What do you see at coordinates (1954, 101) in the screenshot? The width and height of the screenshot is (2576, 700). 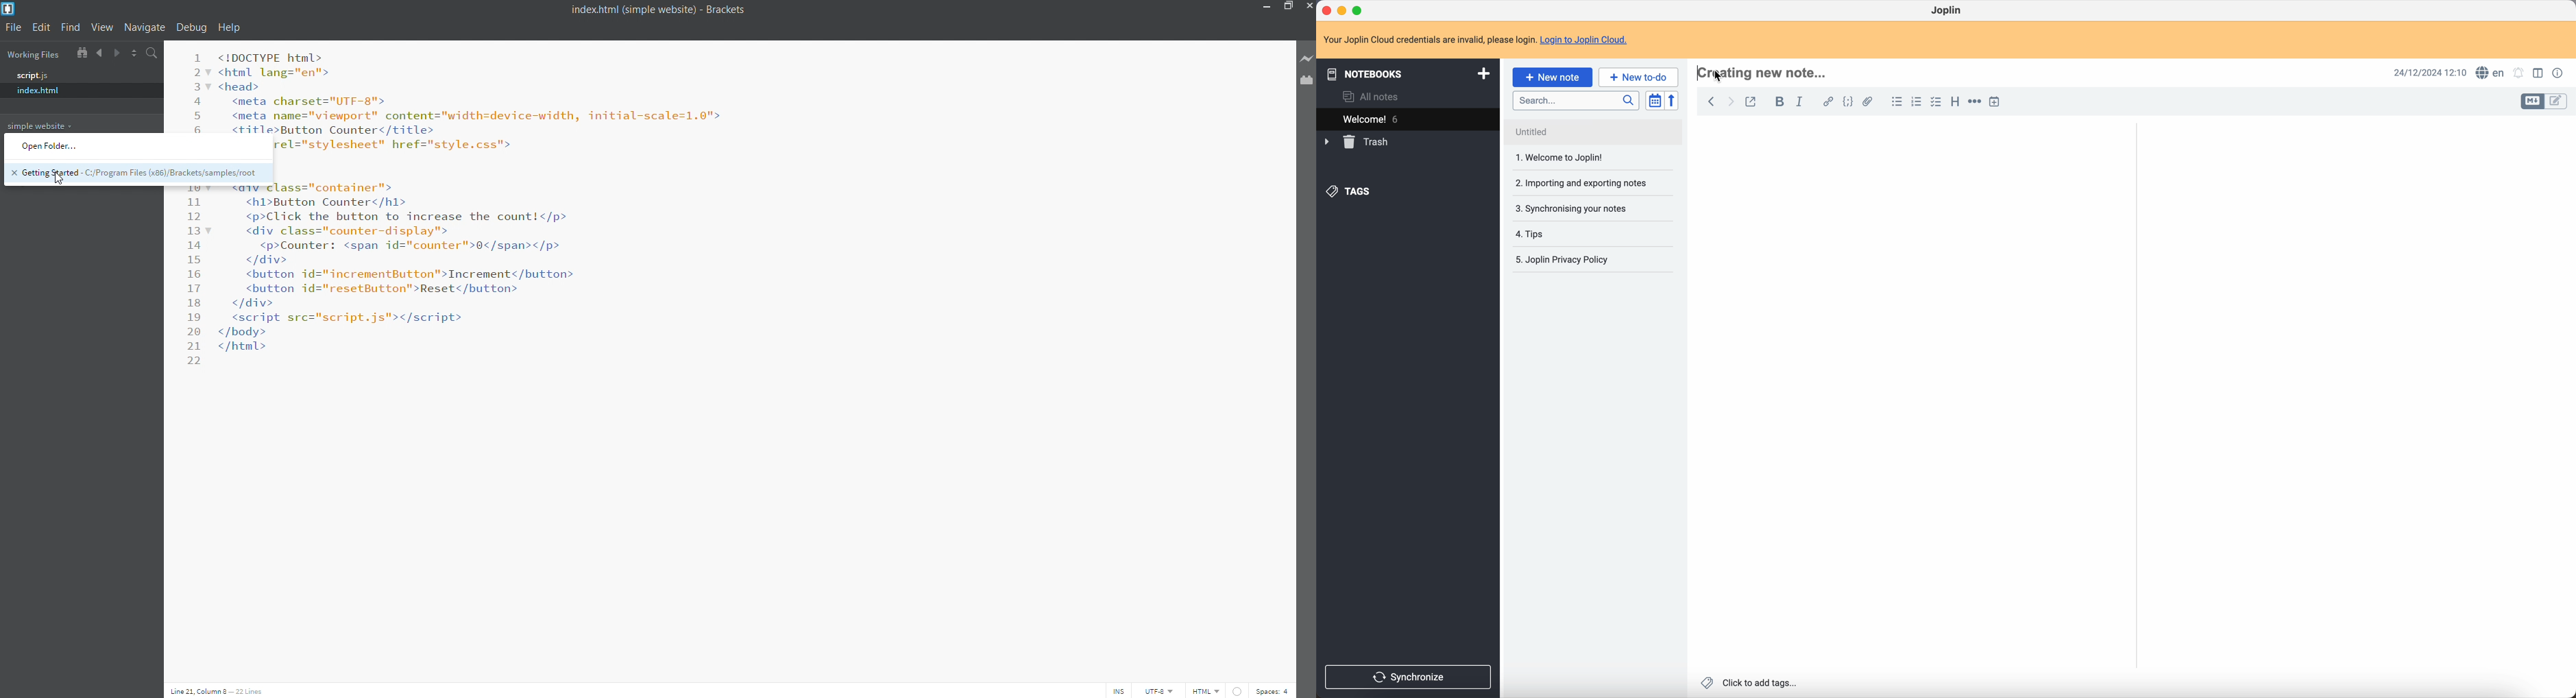 I see `heading` at bounding box center [1954, 101].